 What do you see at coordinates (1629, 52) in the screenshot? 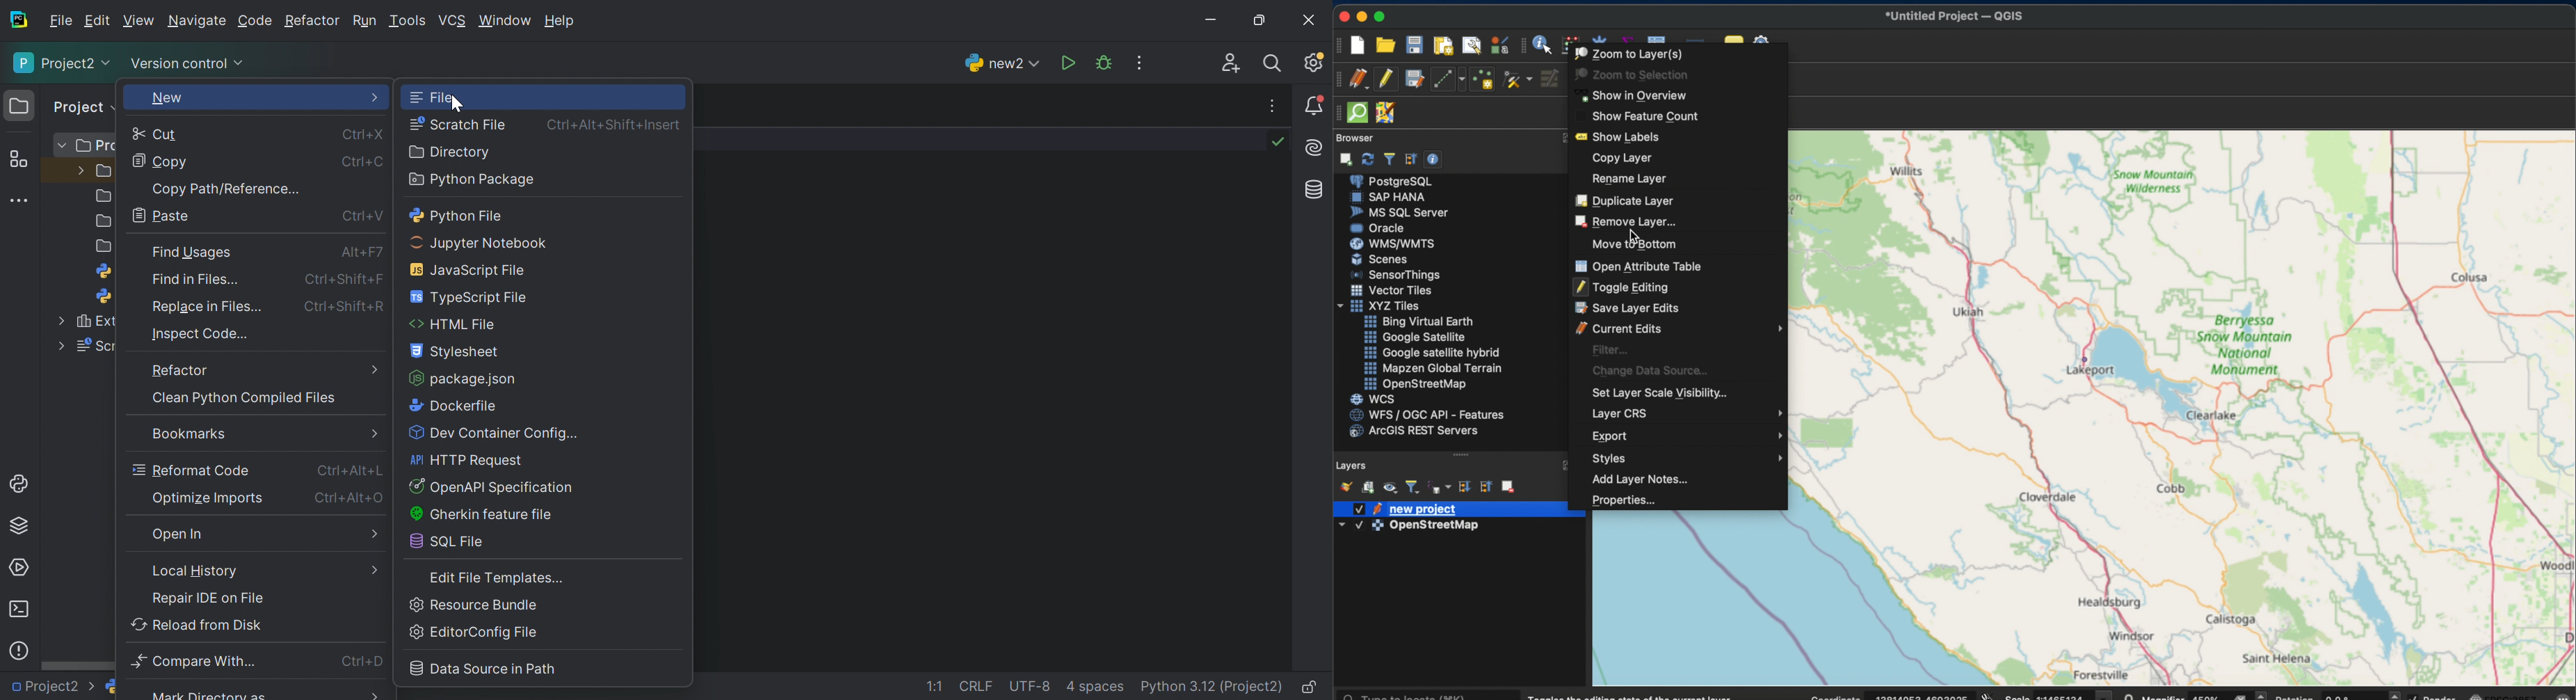
I see `zoom to layer` at bounding box center [1629, 52].